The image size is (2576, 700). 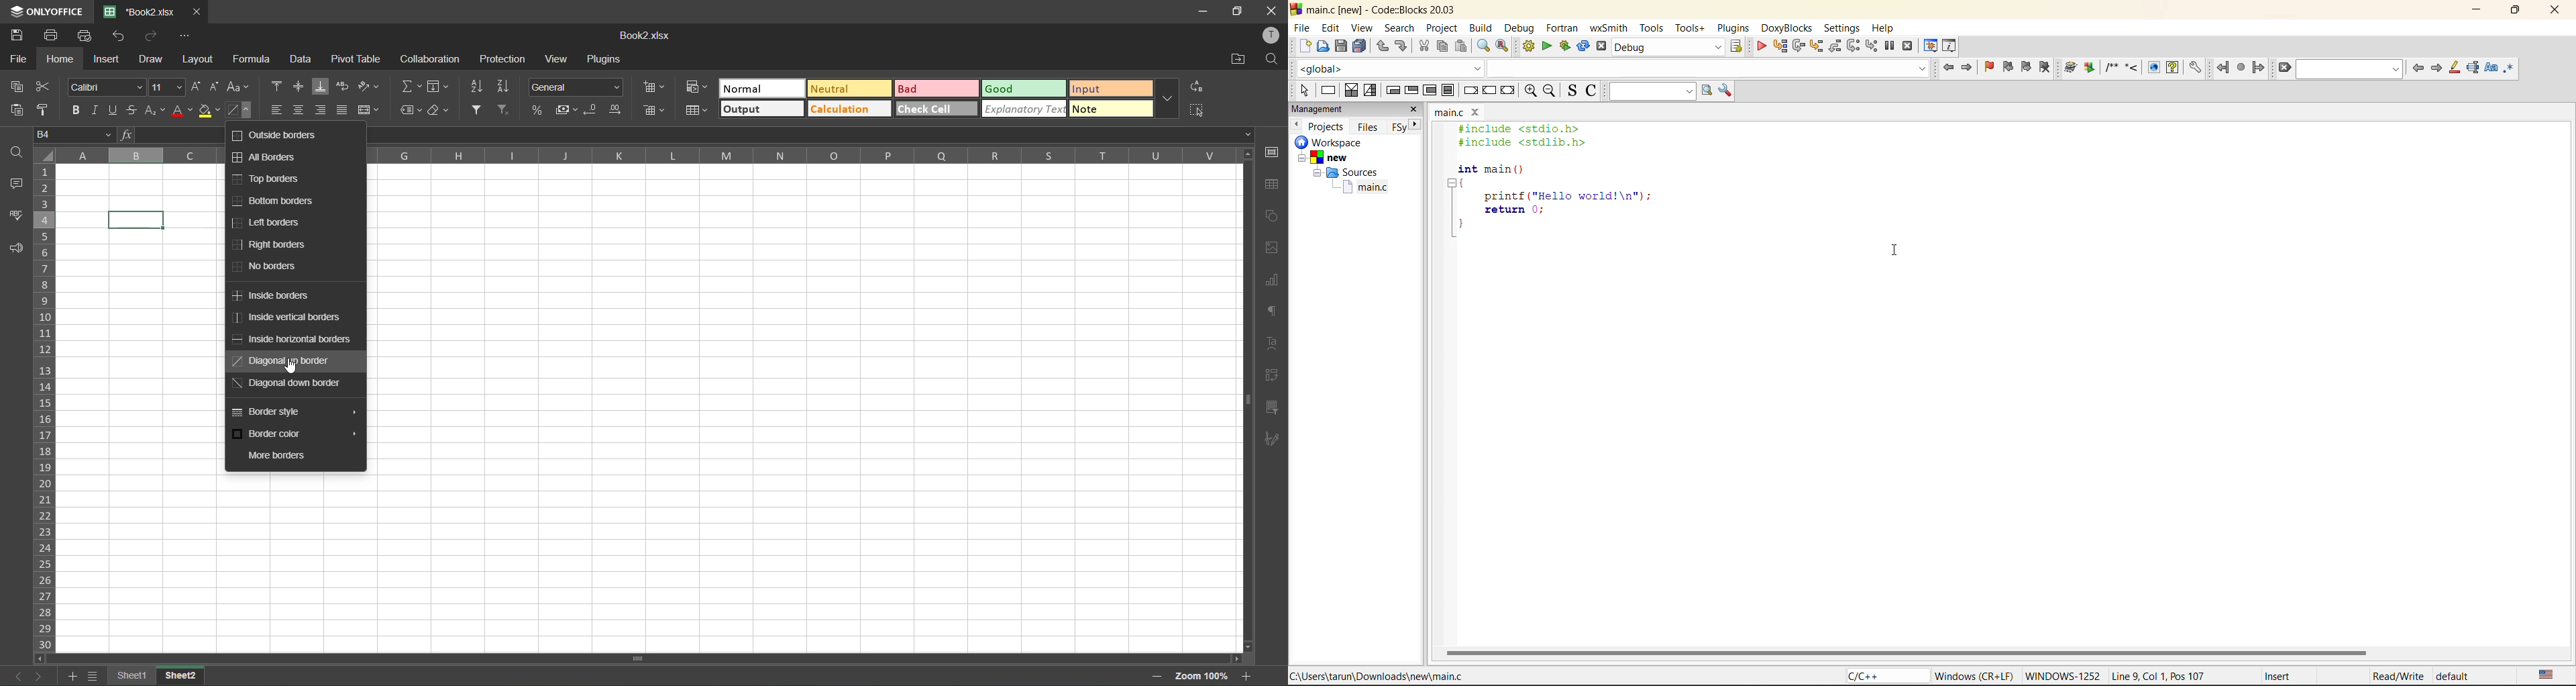 I want to click on sort ascending, so click(x=482, y=87).